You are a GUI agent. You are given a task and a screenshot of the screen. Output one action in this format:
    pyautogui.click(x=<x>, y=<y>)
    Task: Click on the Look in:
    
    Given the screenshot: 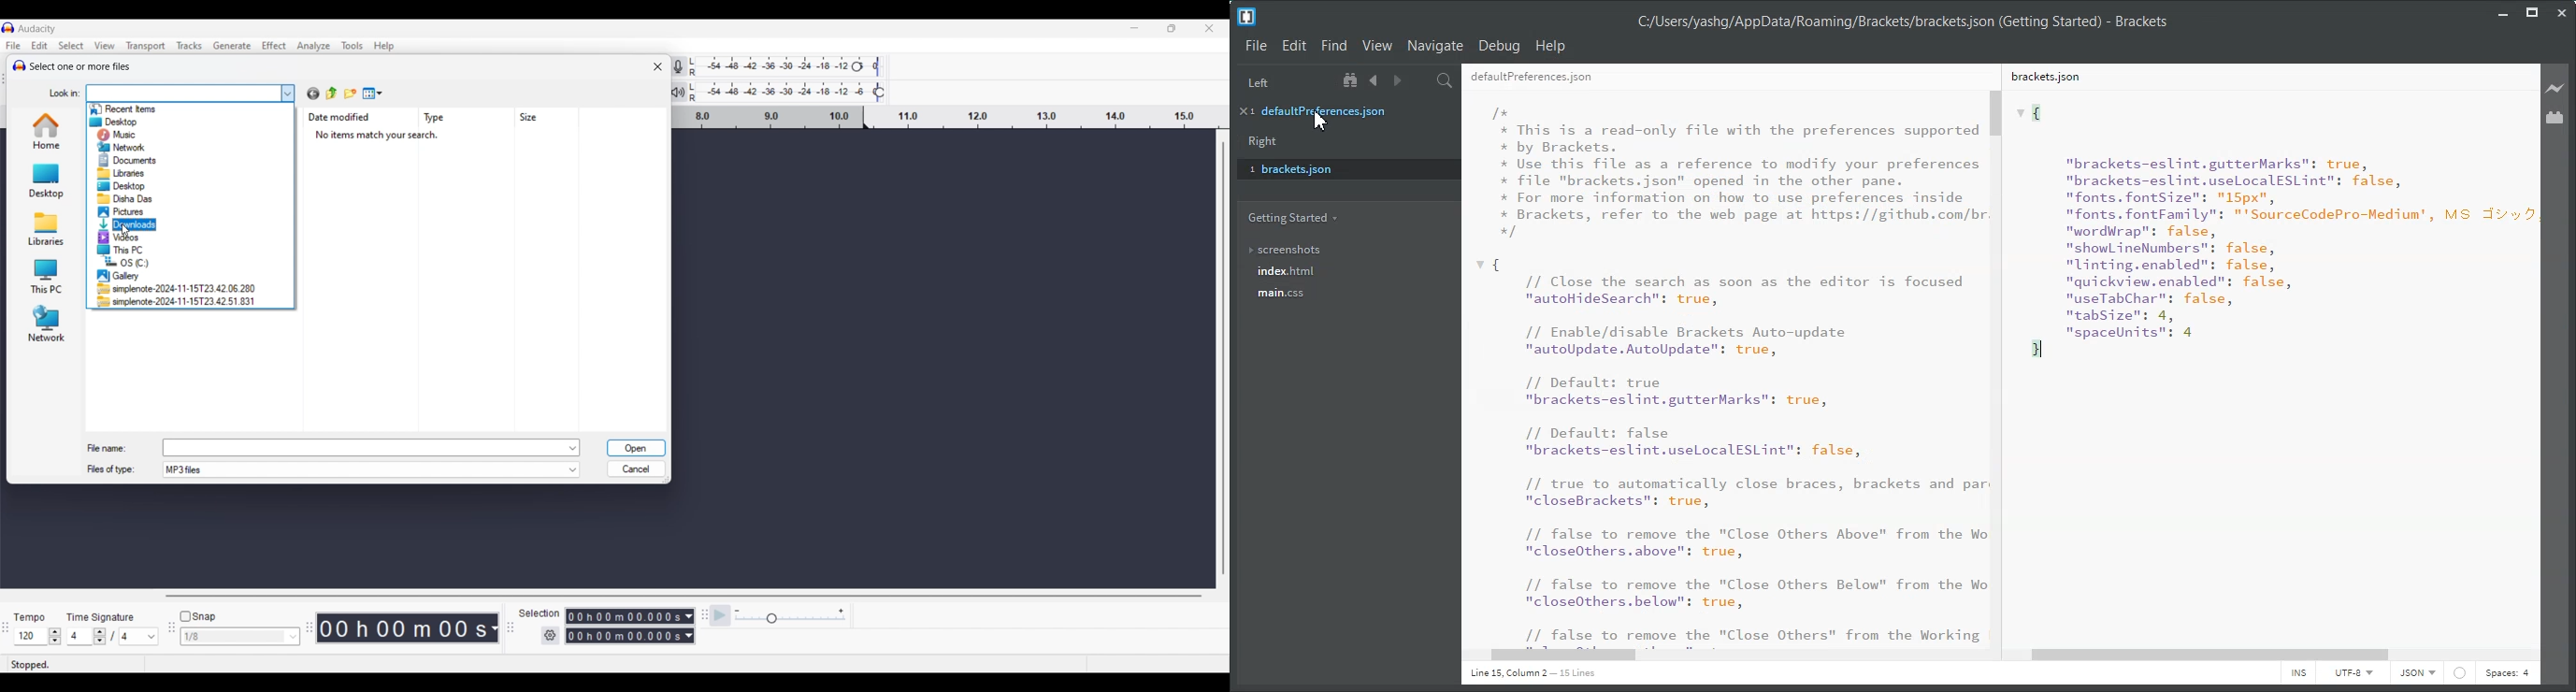 What is the action you would take?
    pyautogui.click(x=60, y=92)
    